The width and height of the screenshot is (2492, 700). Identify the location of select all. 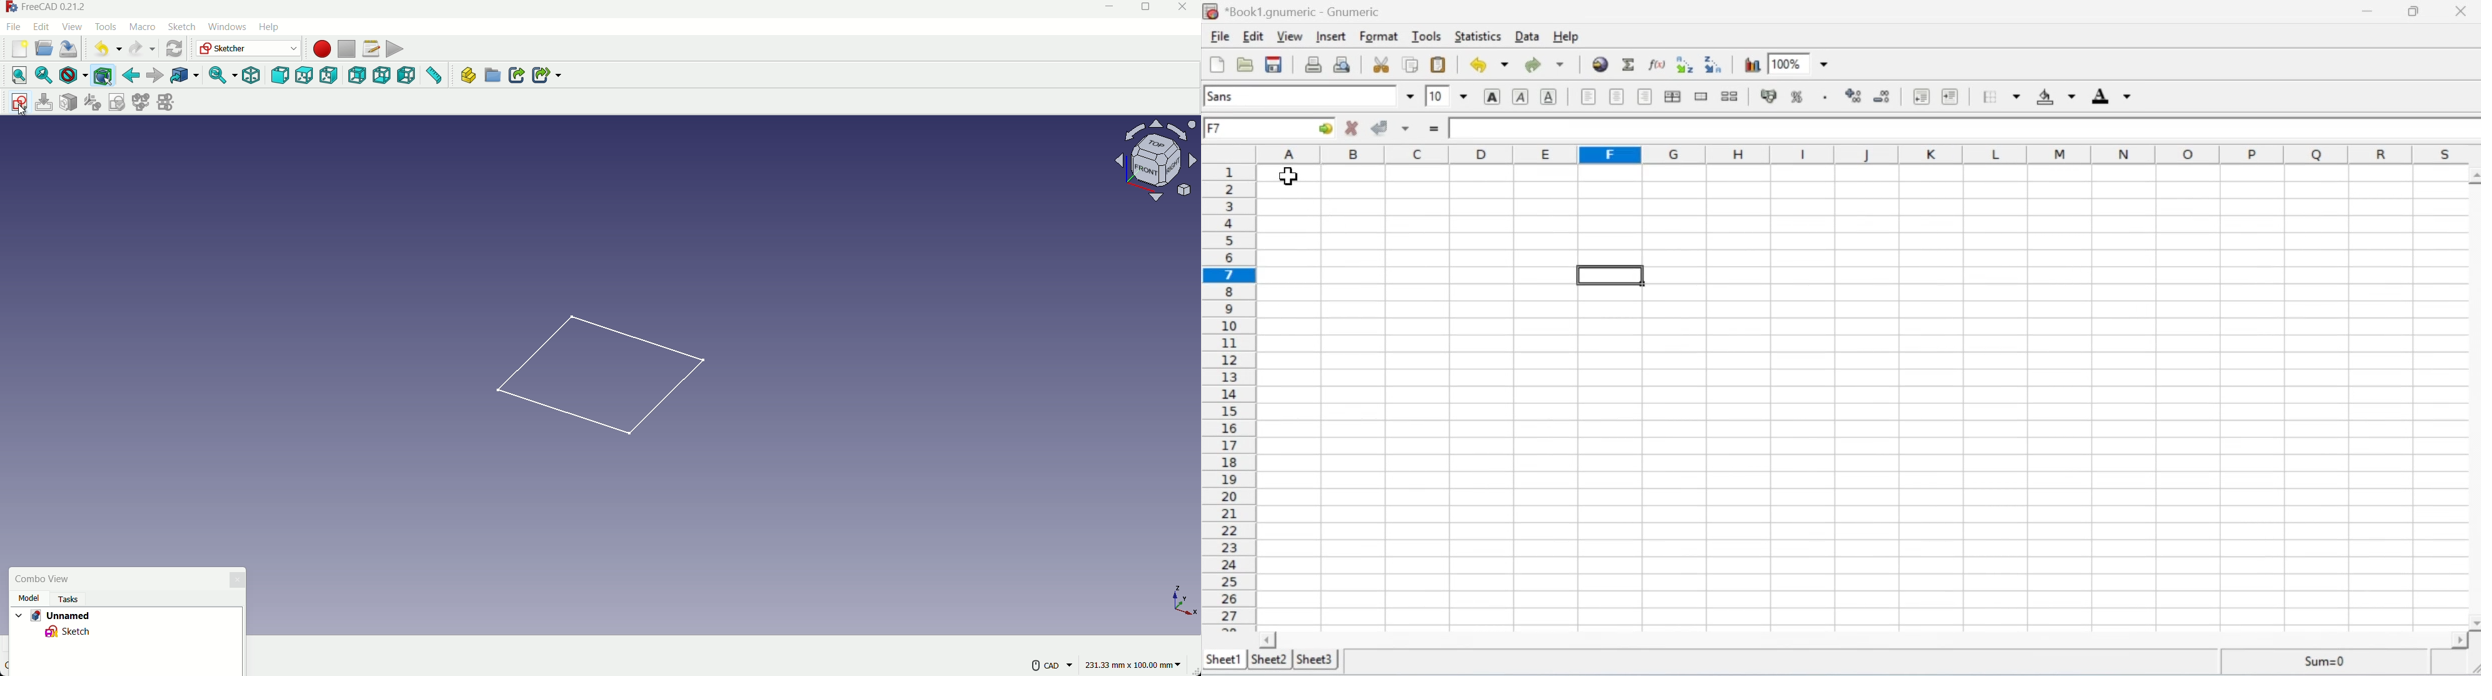
(19, 74).